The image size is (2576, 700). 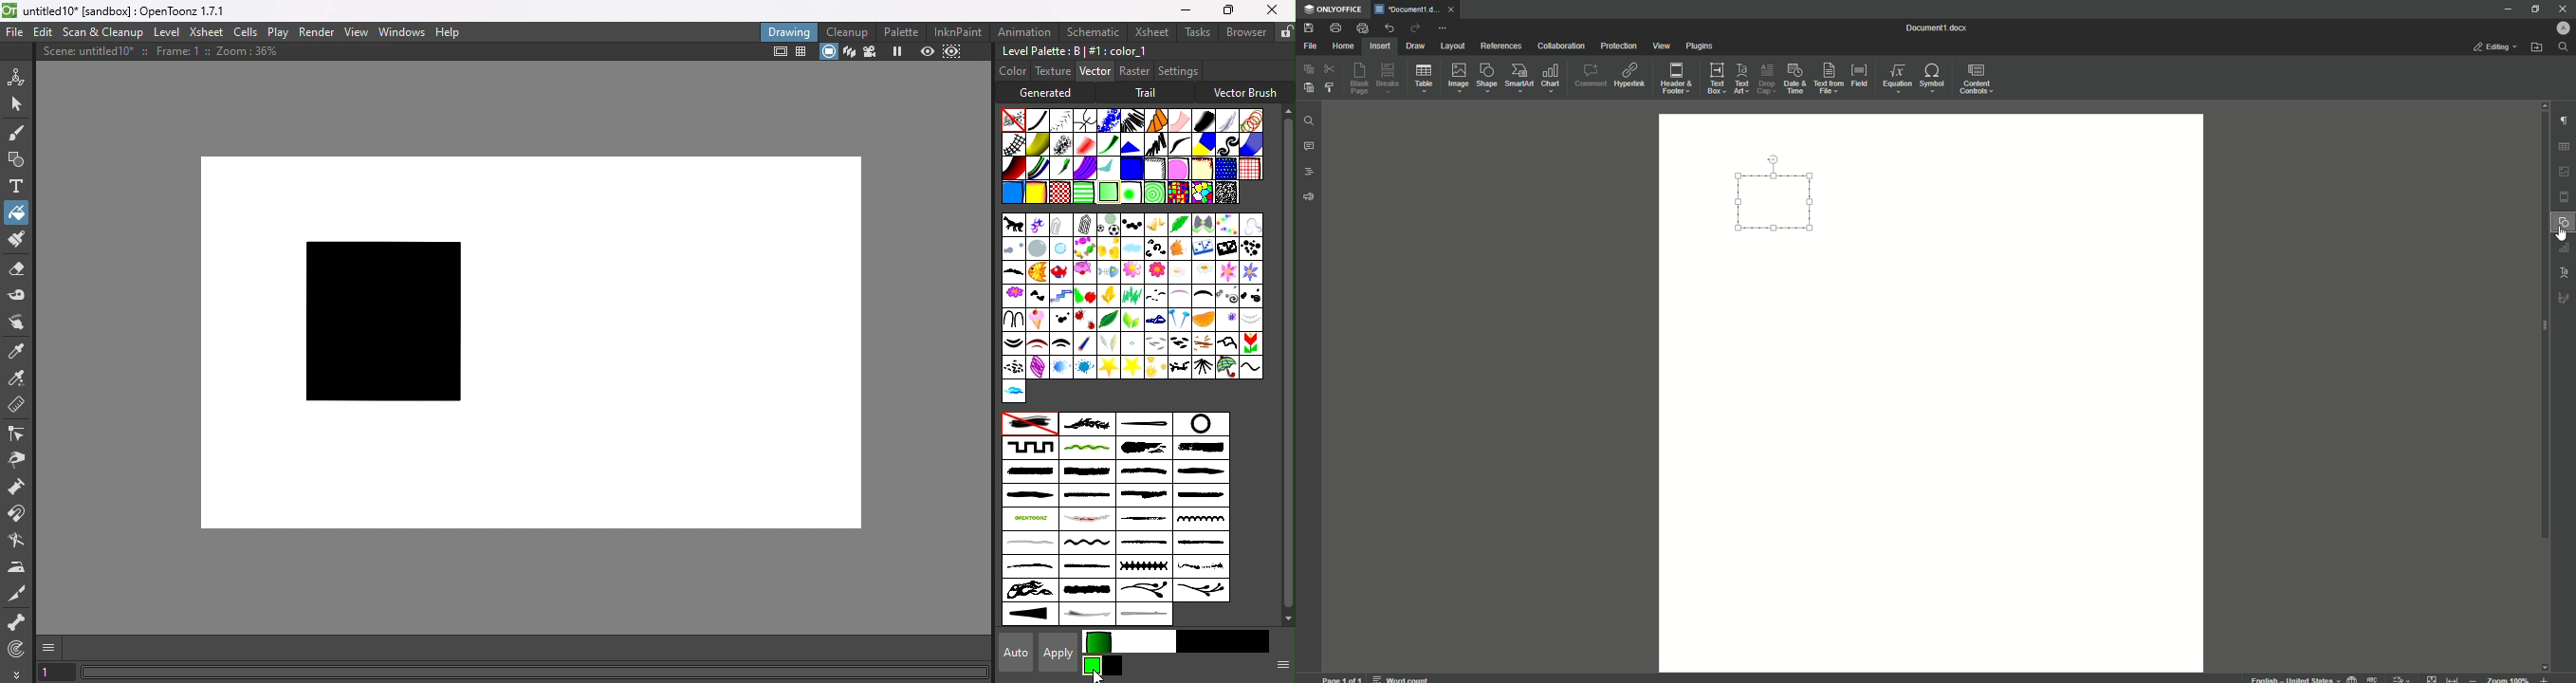 What do you see at coordinates (1309, 69) in the screenshot?
I see `Copy` at bounding box center [1309, 69].